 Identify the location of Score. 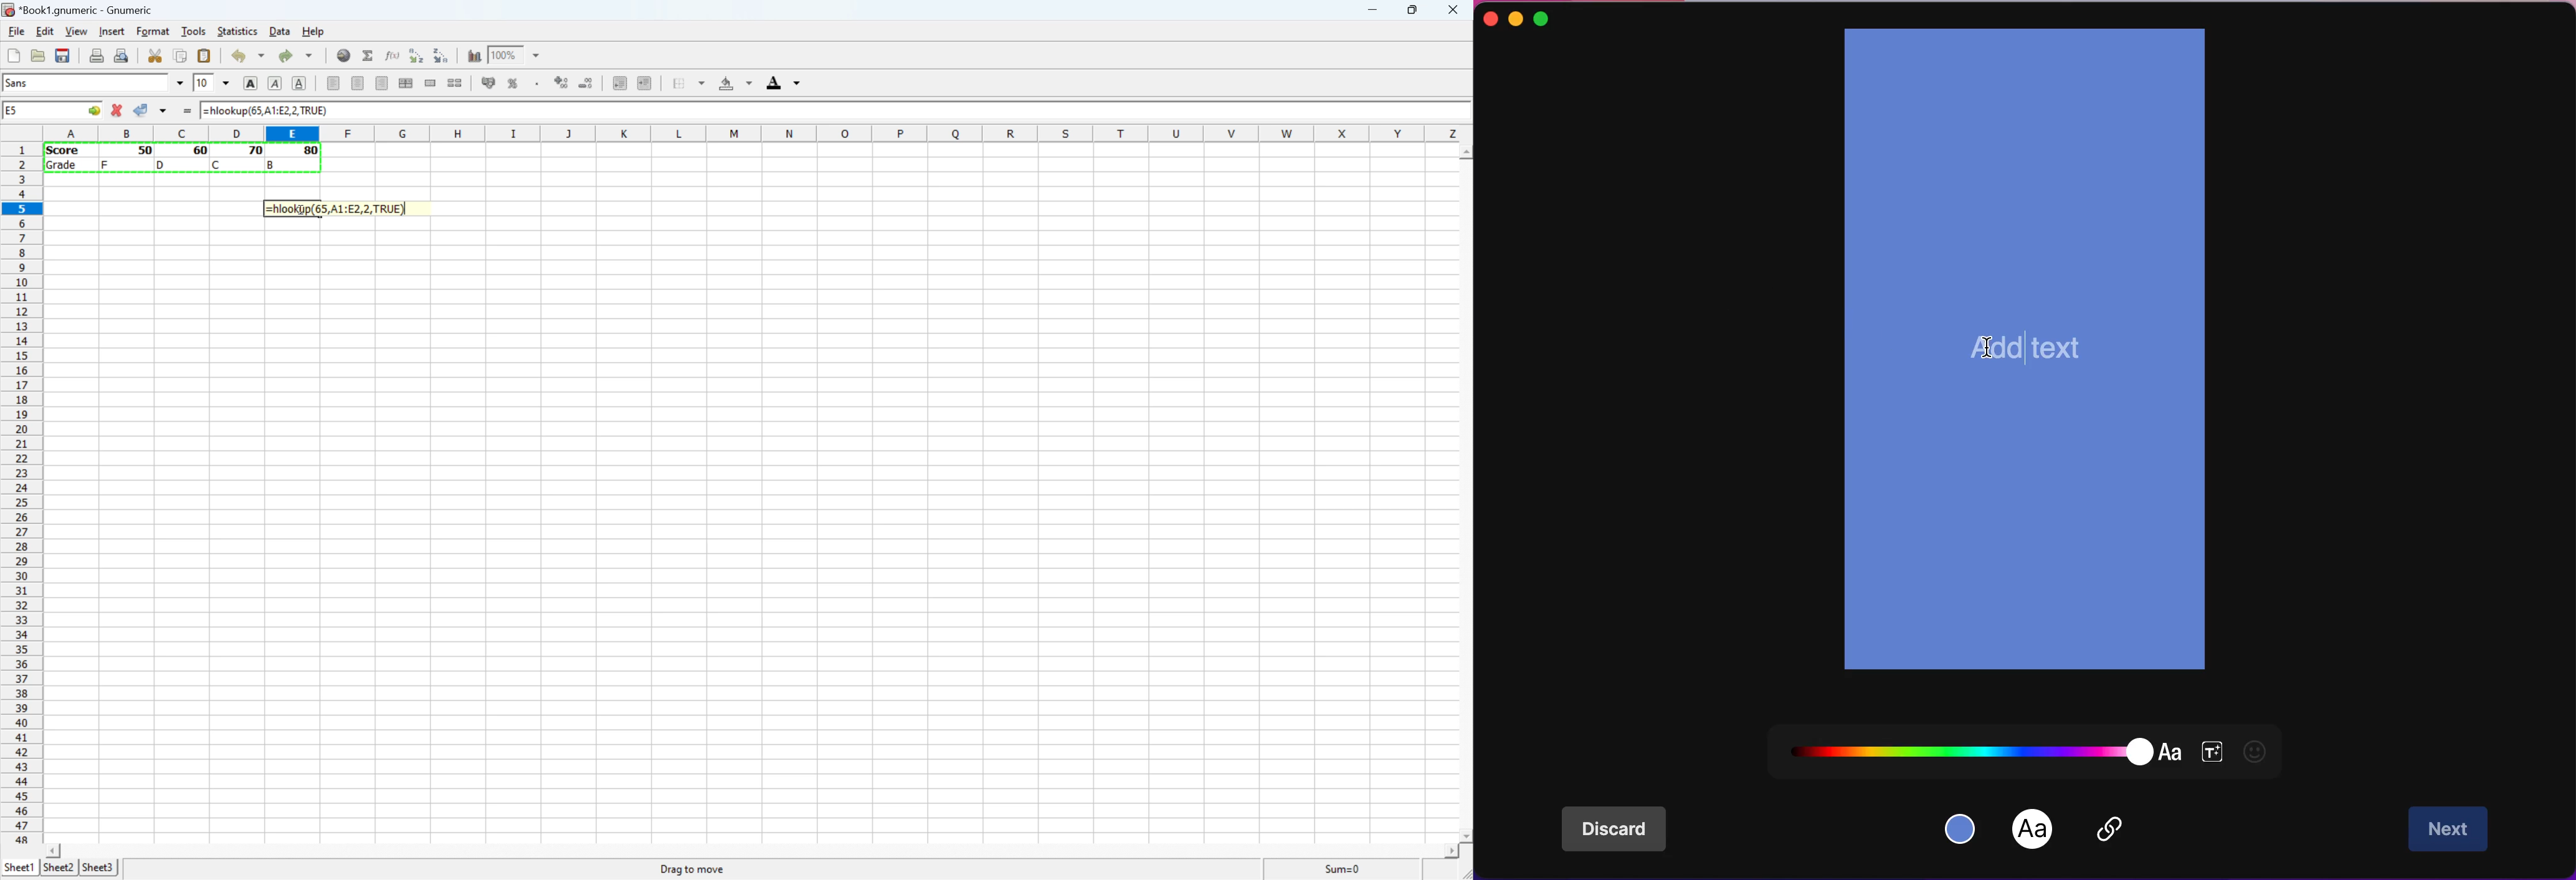
(67, 151).